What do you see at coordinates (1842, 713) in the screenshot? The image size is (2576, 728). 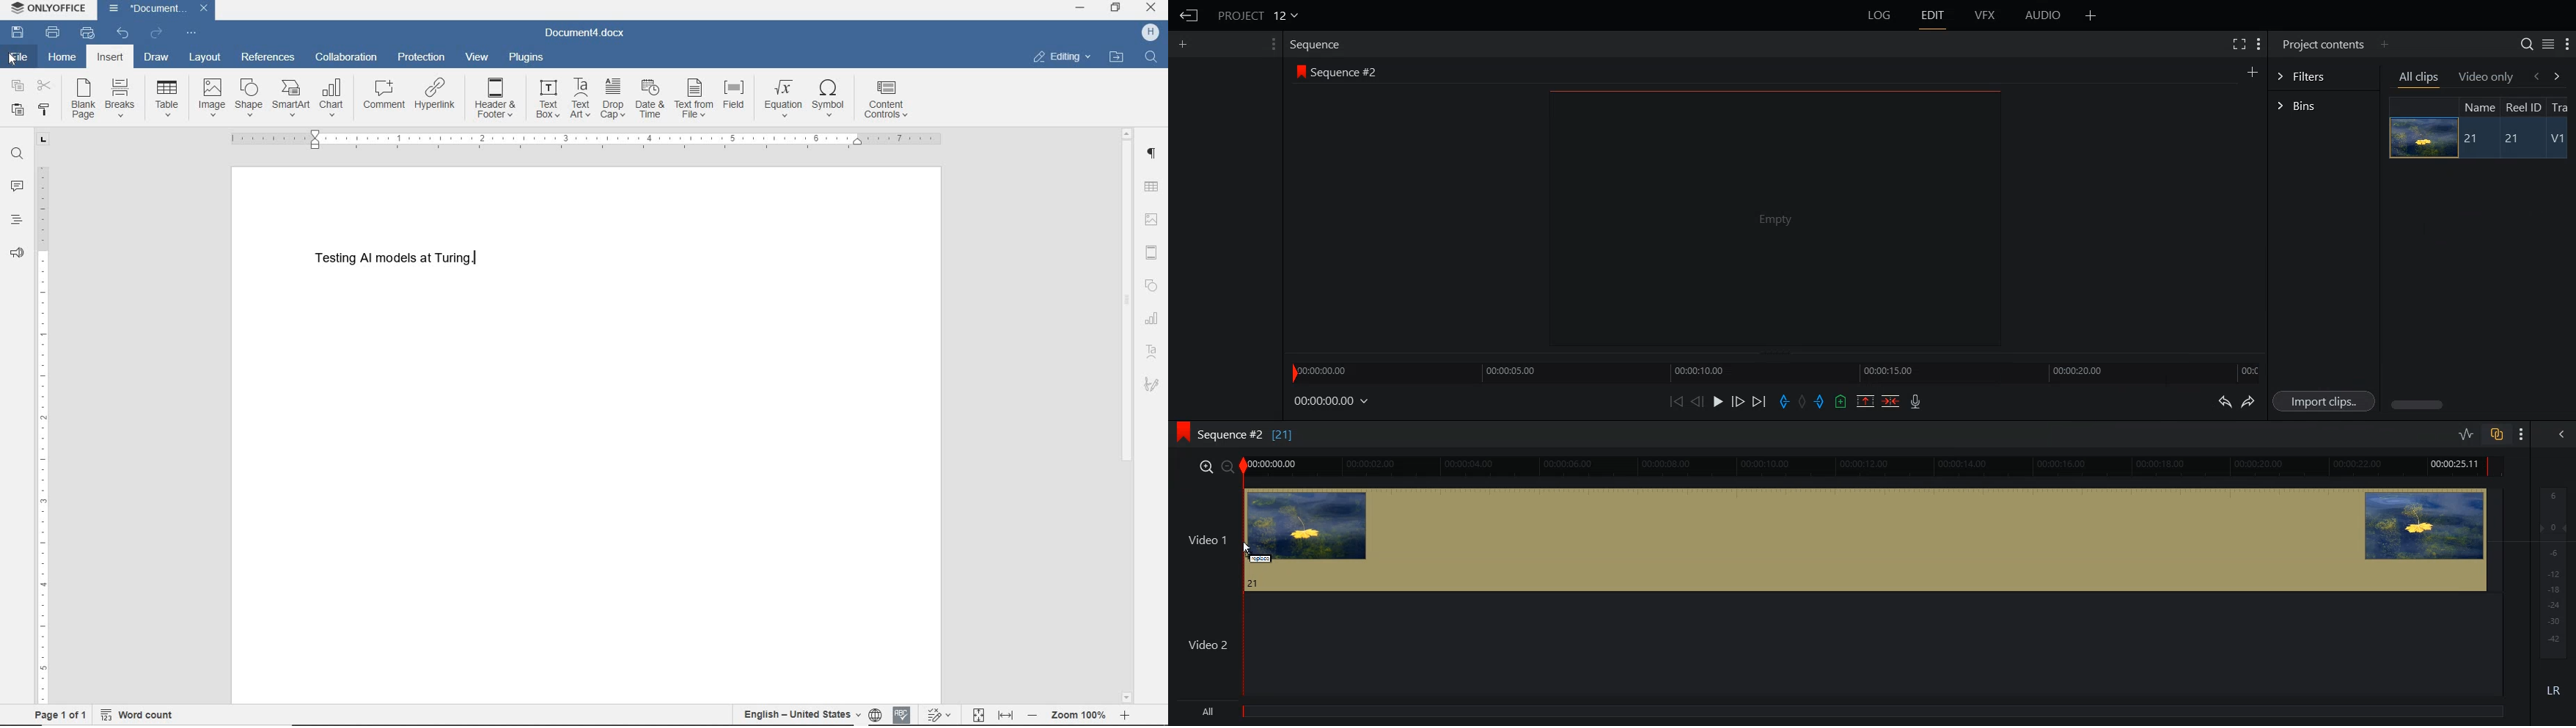 I see `All` at bounding box center [1842, 713].